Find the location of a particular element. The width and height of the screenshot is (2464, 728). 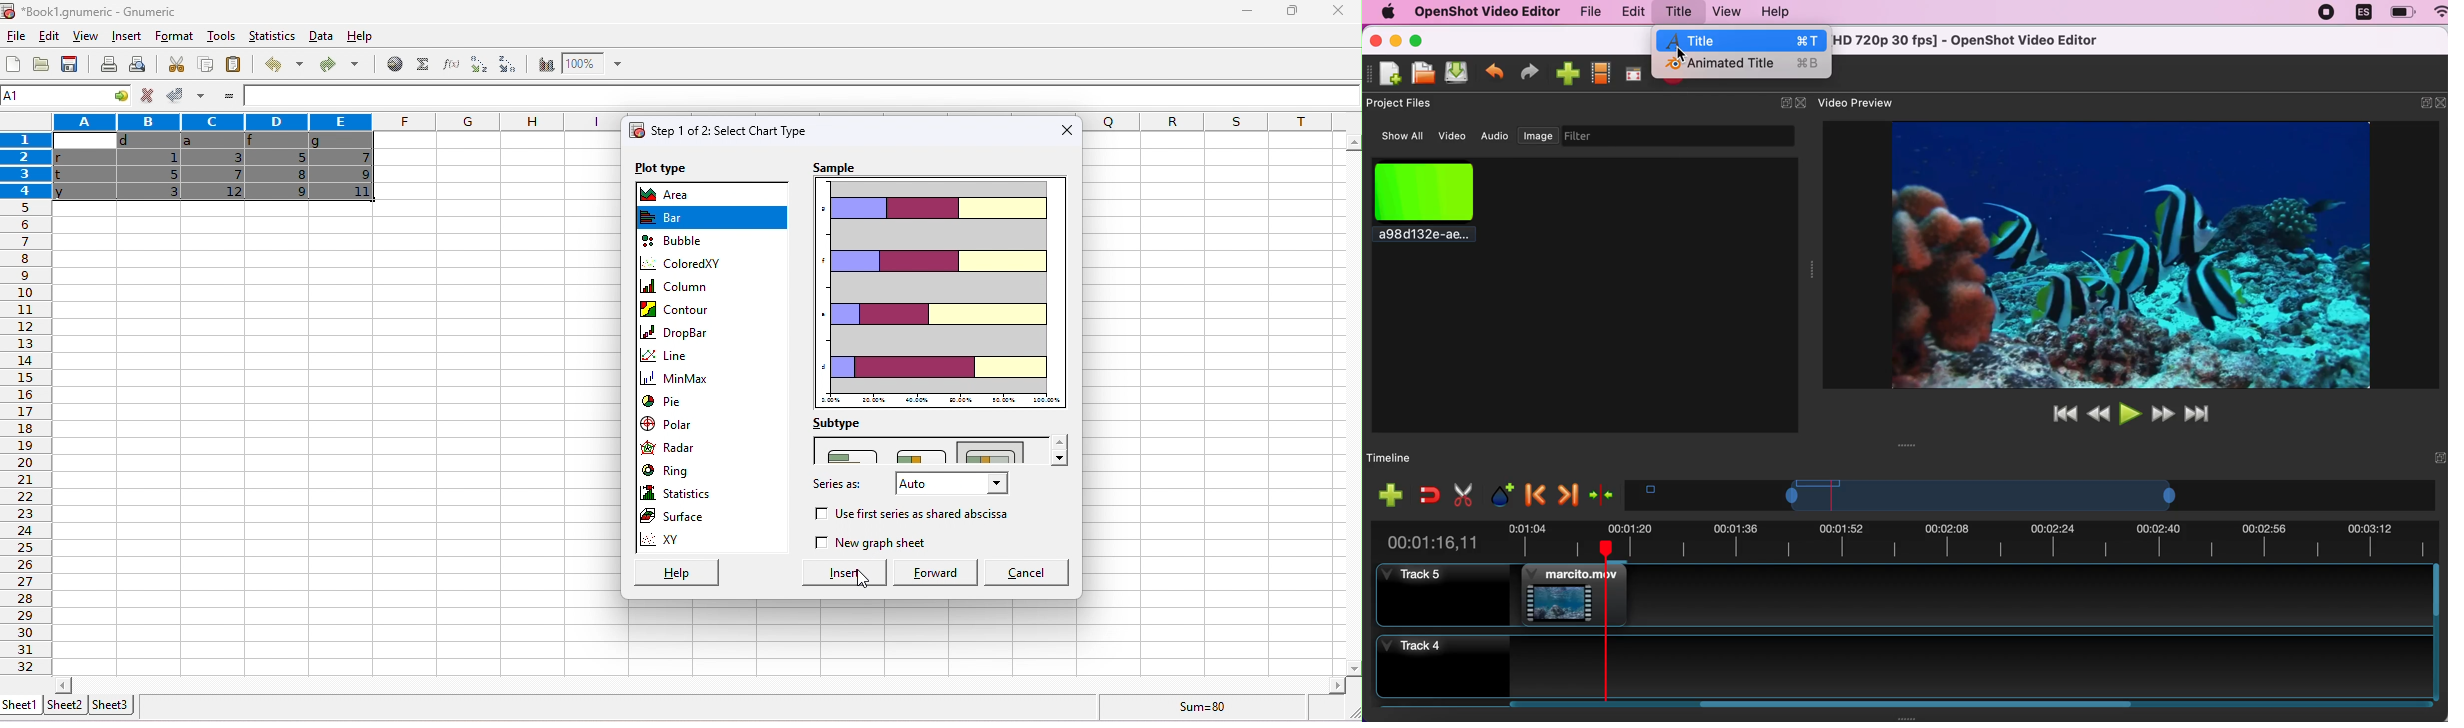

row numbers is located at coordinates (29, 438).